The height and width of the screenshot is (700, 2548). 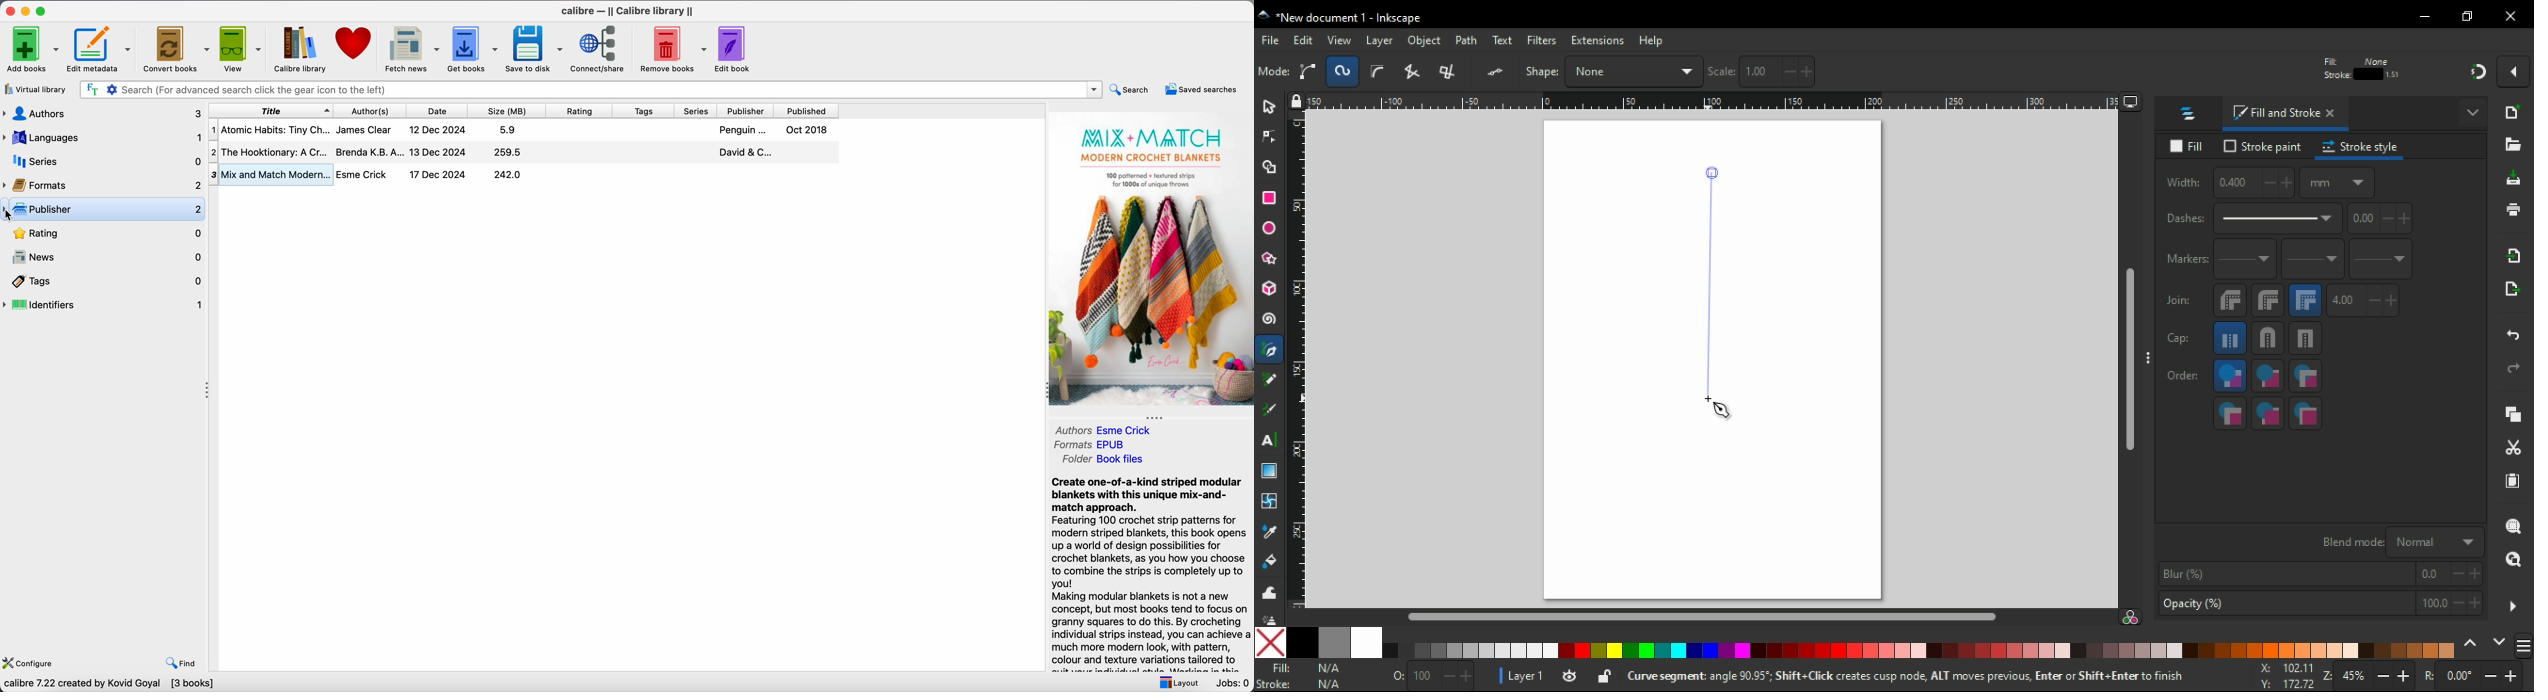 What do you see at coordinates (1345, 70) in the screenshot?
I see `deselect` at bounding box center [1345, 70].